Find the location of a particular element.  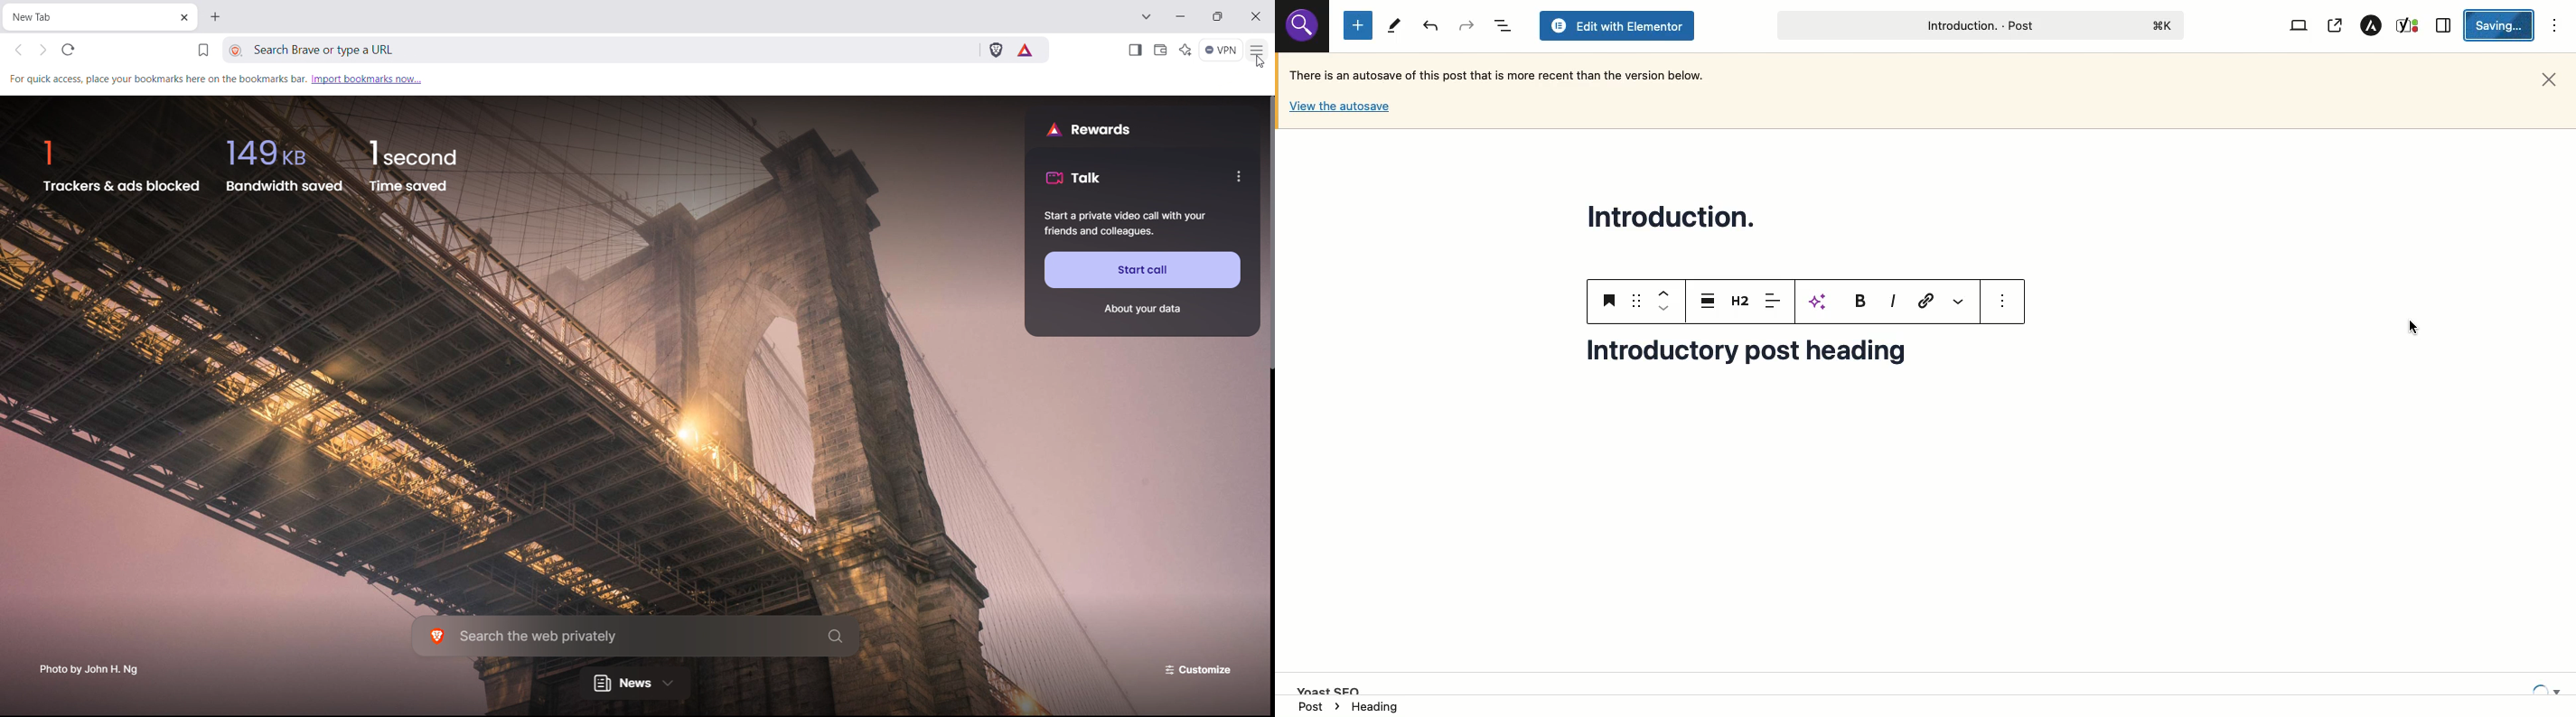

leo AI is located at coordinates (1186, 48).